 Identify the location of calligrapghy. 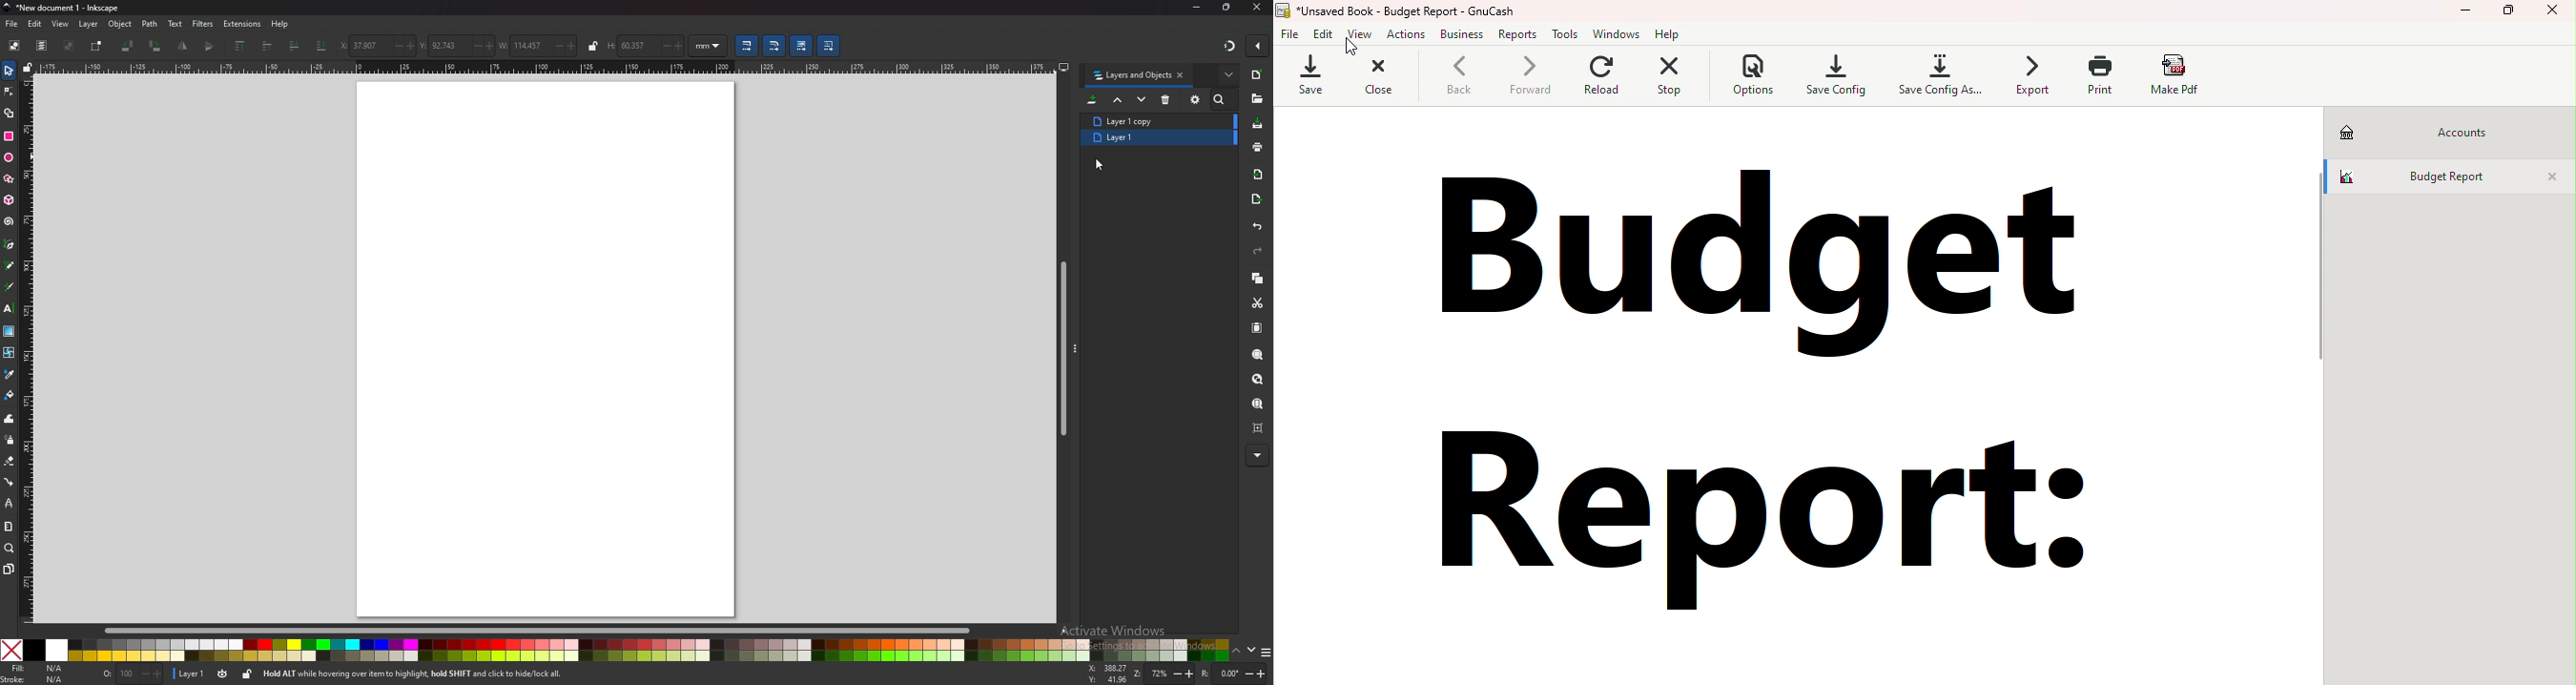
(9, 287).